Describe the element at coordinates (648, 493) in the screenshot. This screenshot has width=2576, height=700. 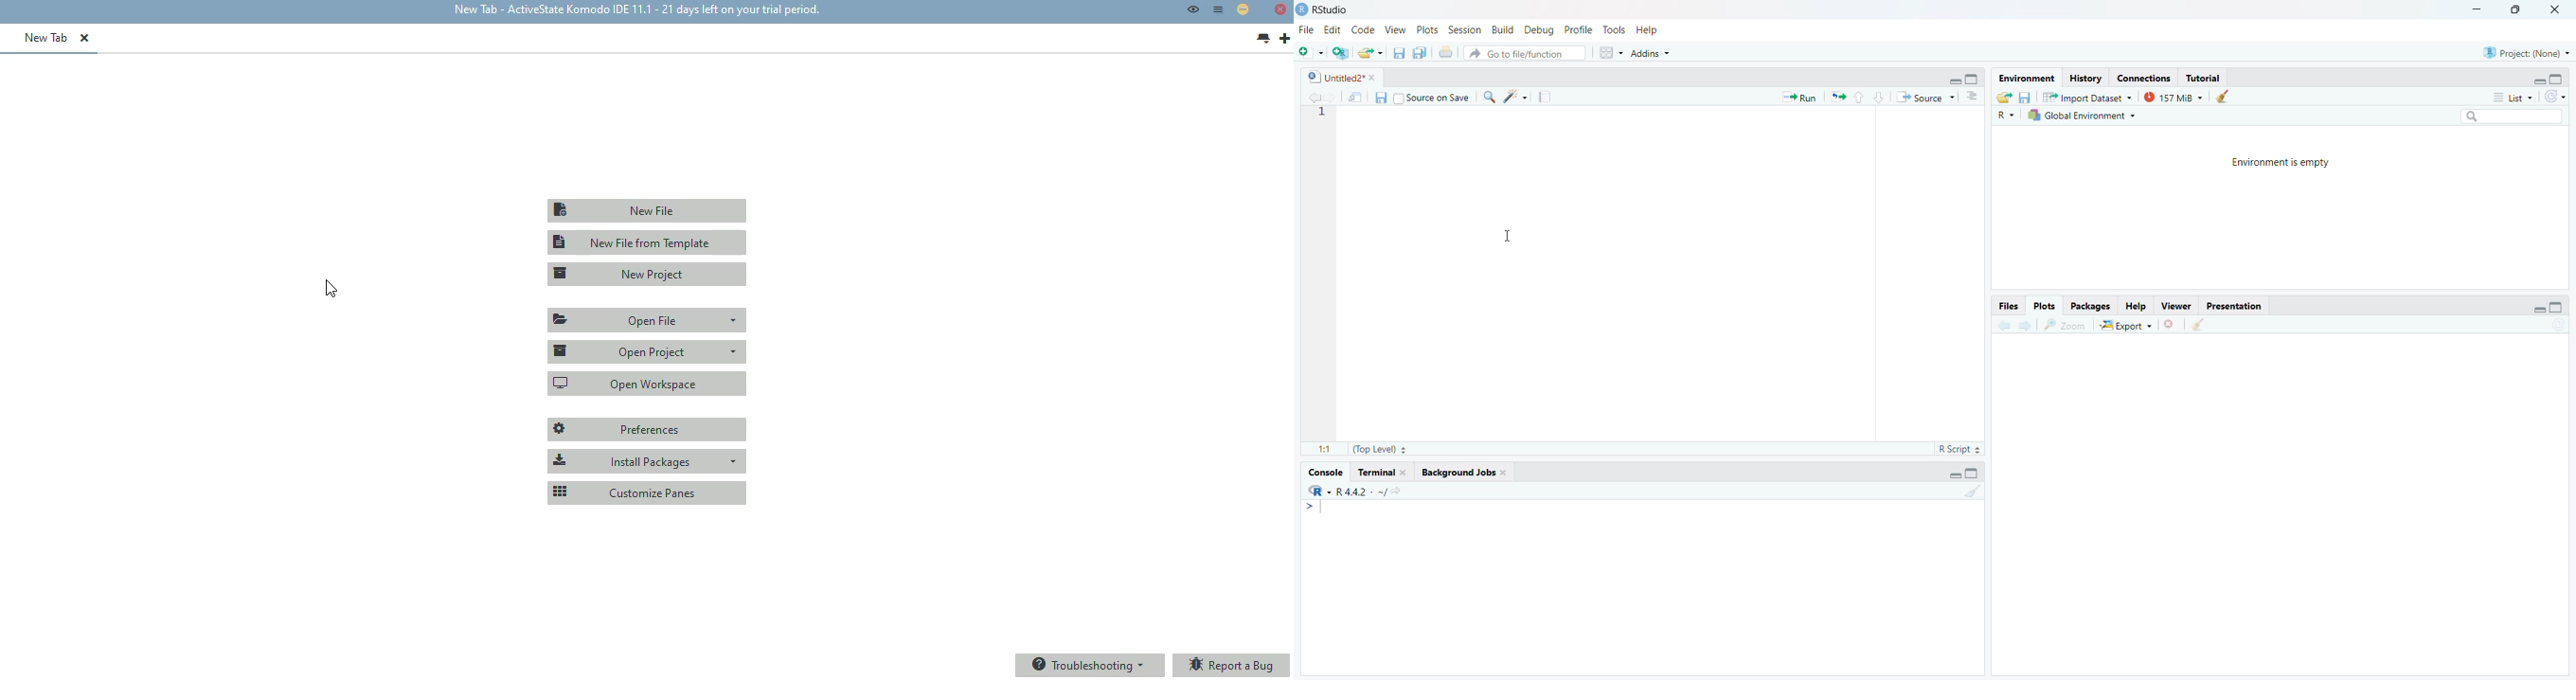
I see `customize panes` at that location.